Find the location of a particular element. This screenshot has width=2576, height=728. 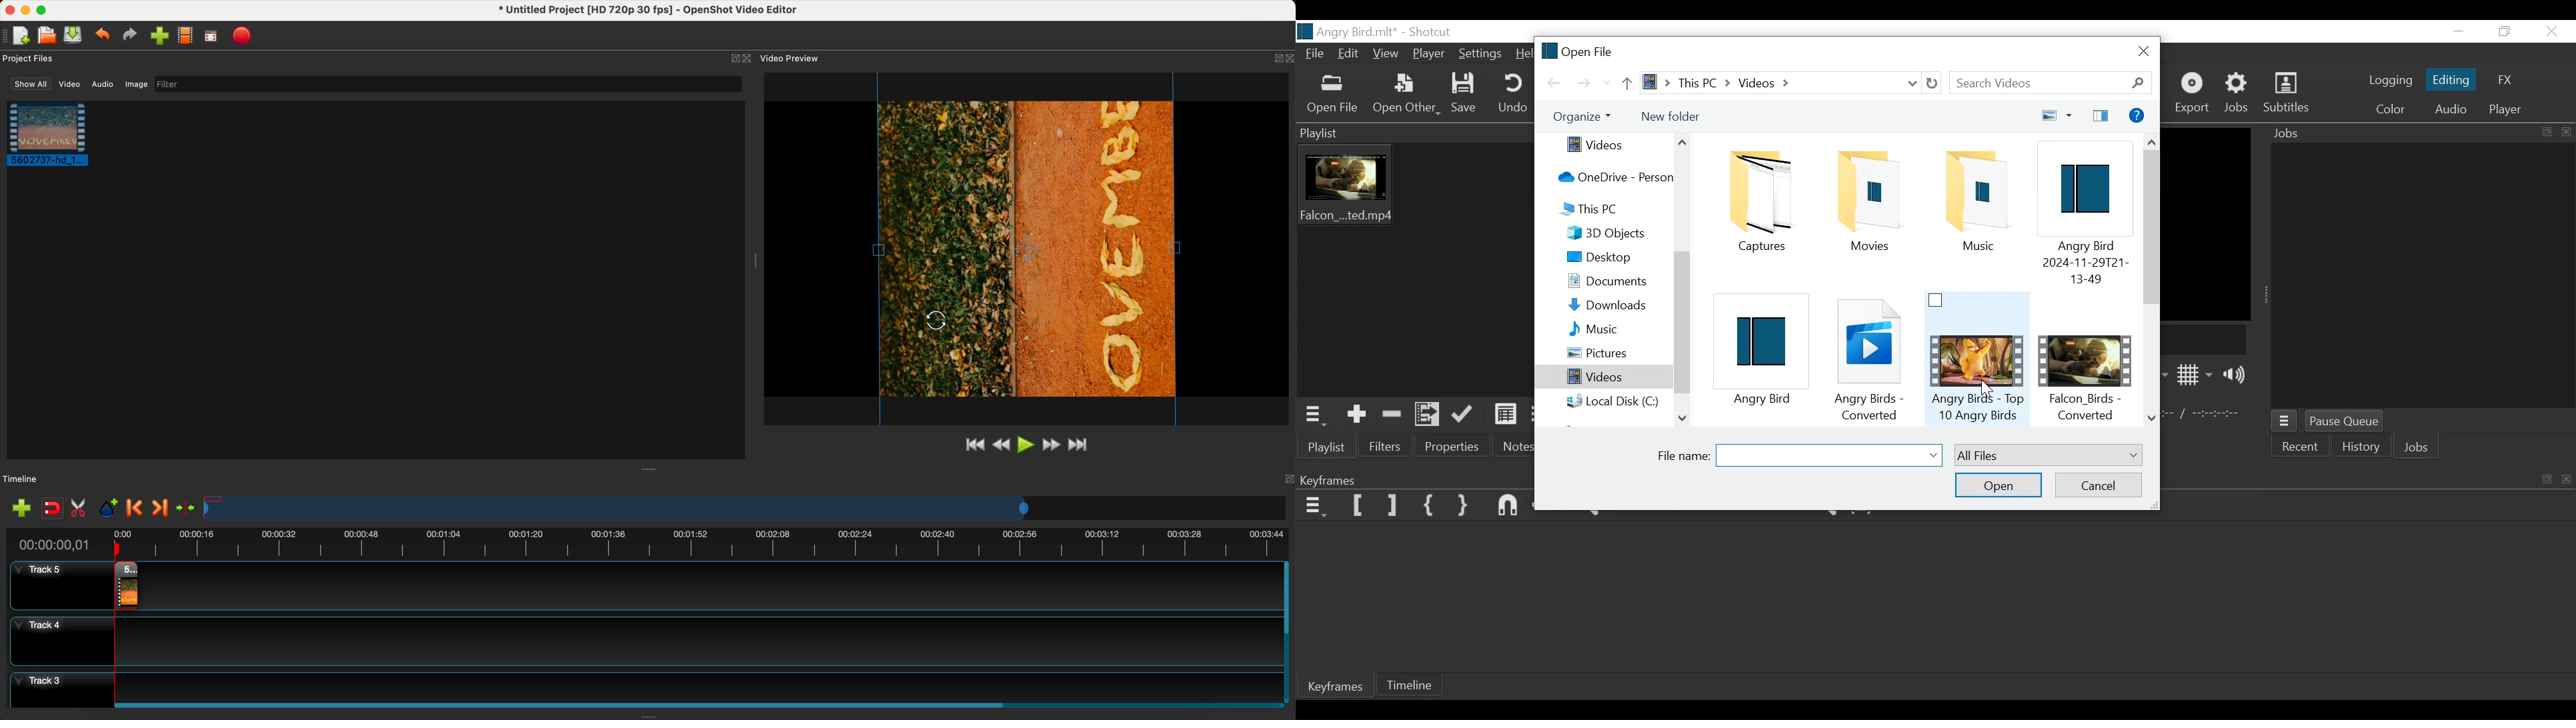

video is located at coordinates (69, 85).